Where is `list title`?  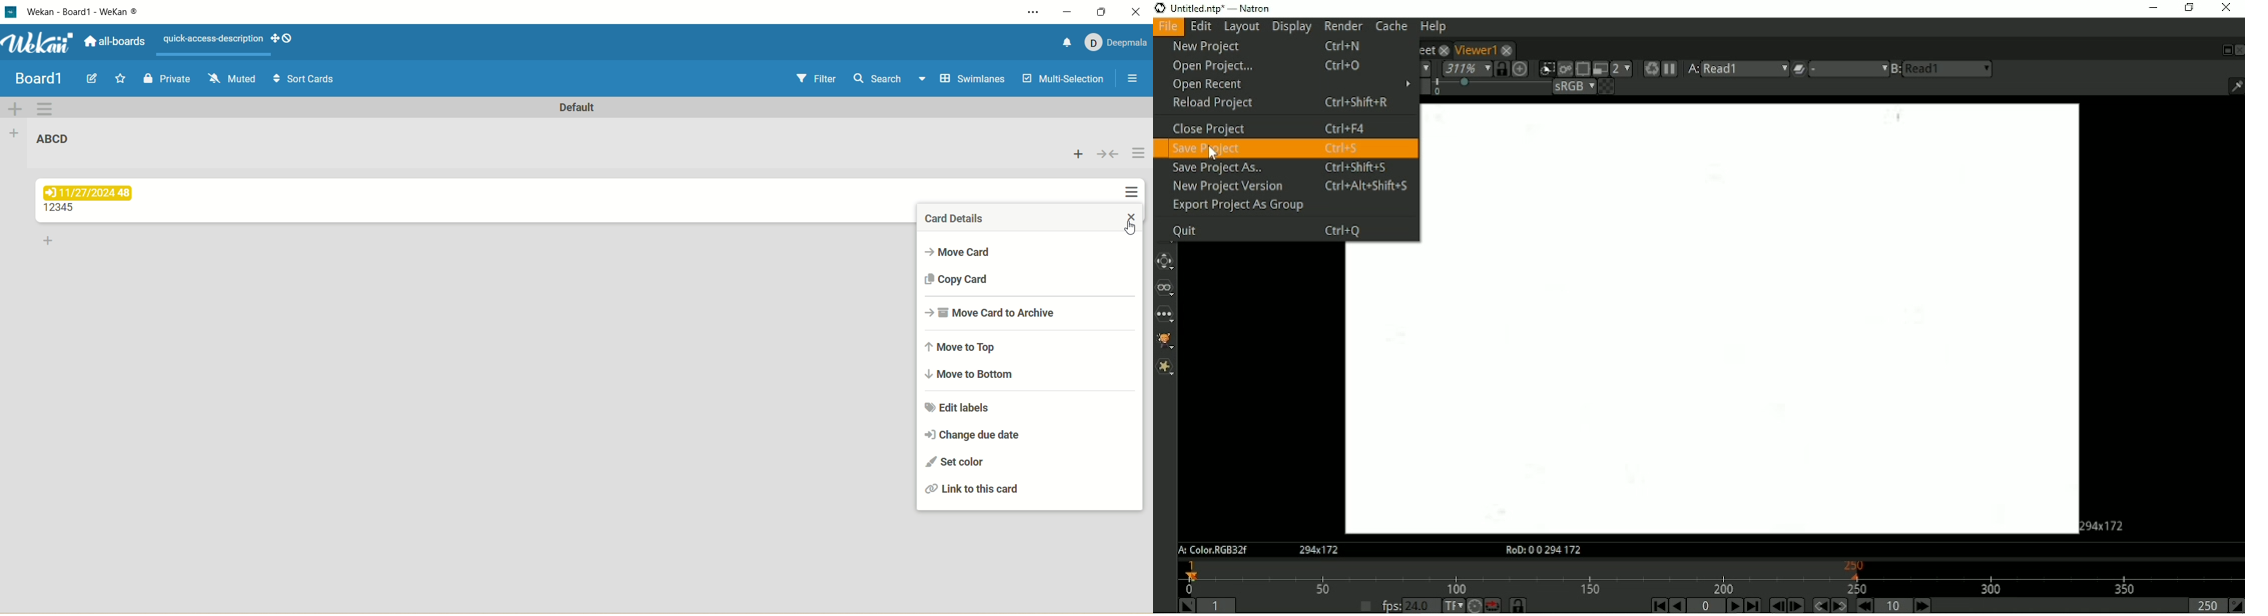
list title is located at coordinates (53, 138).